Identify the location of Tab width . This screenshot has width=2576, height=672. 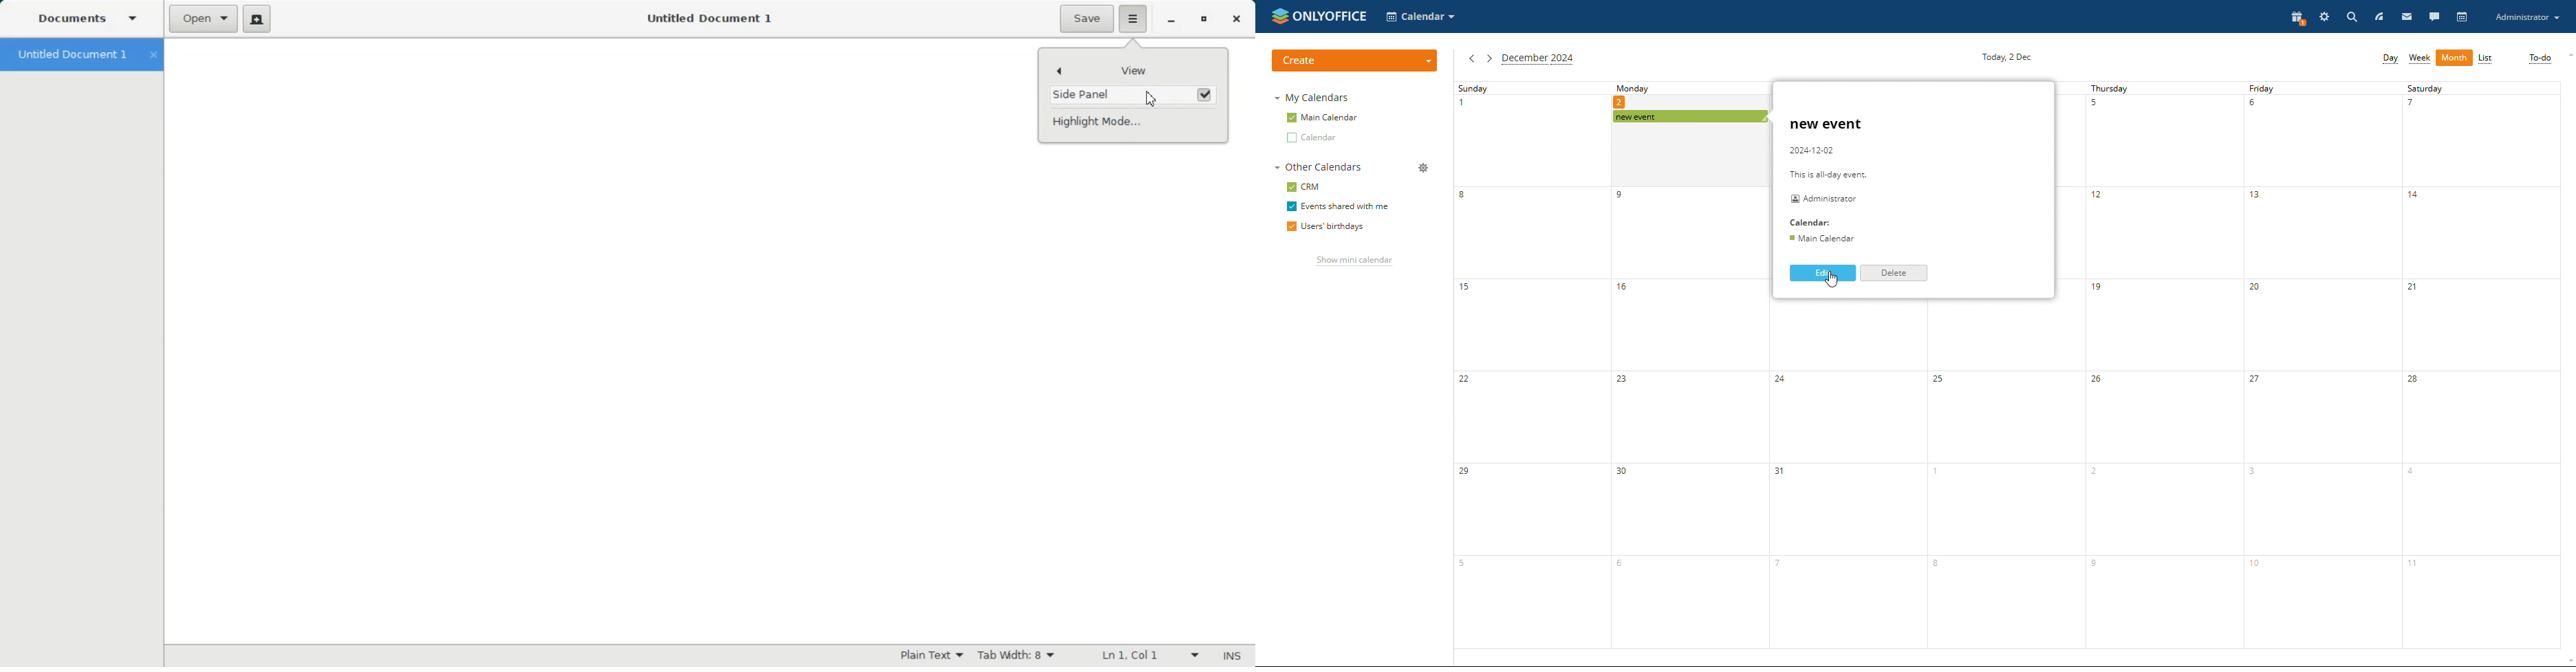
(1015, 655).